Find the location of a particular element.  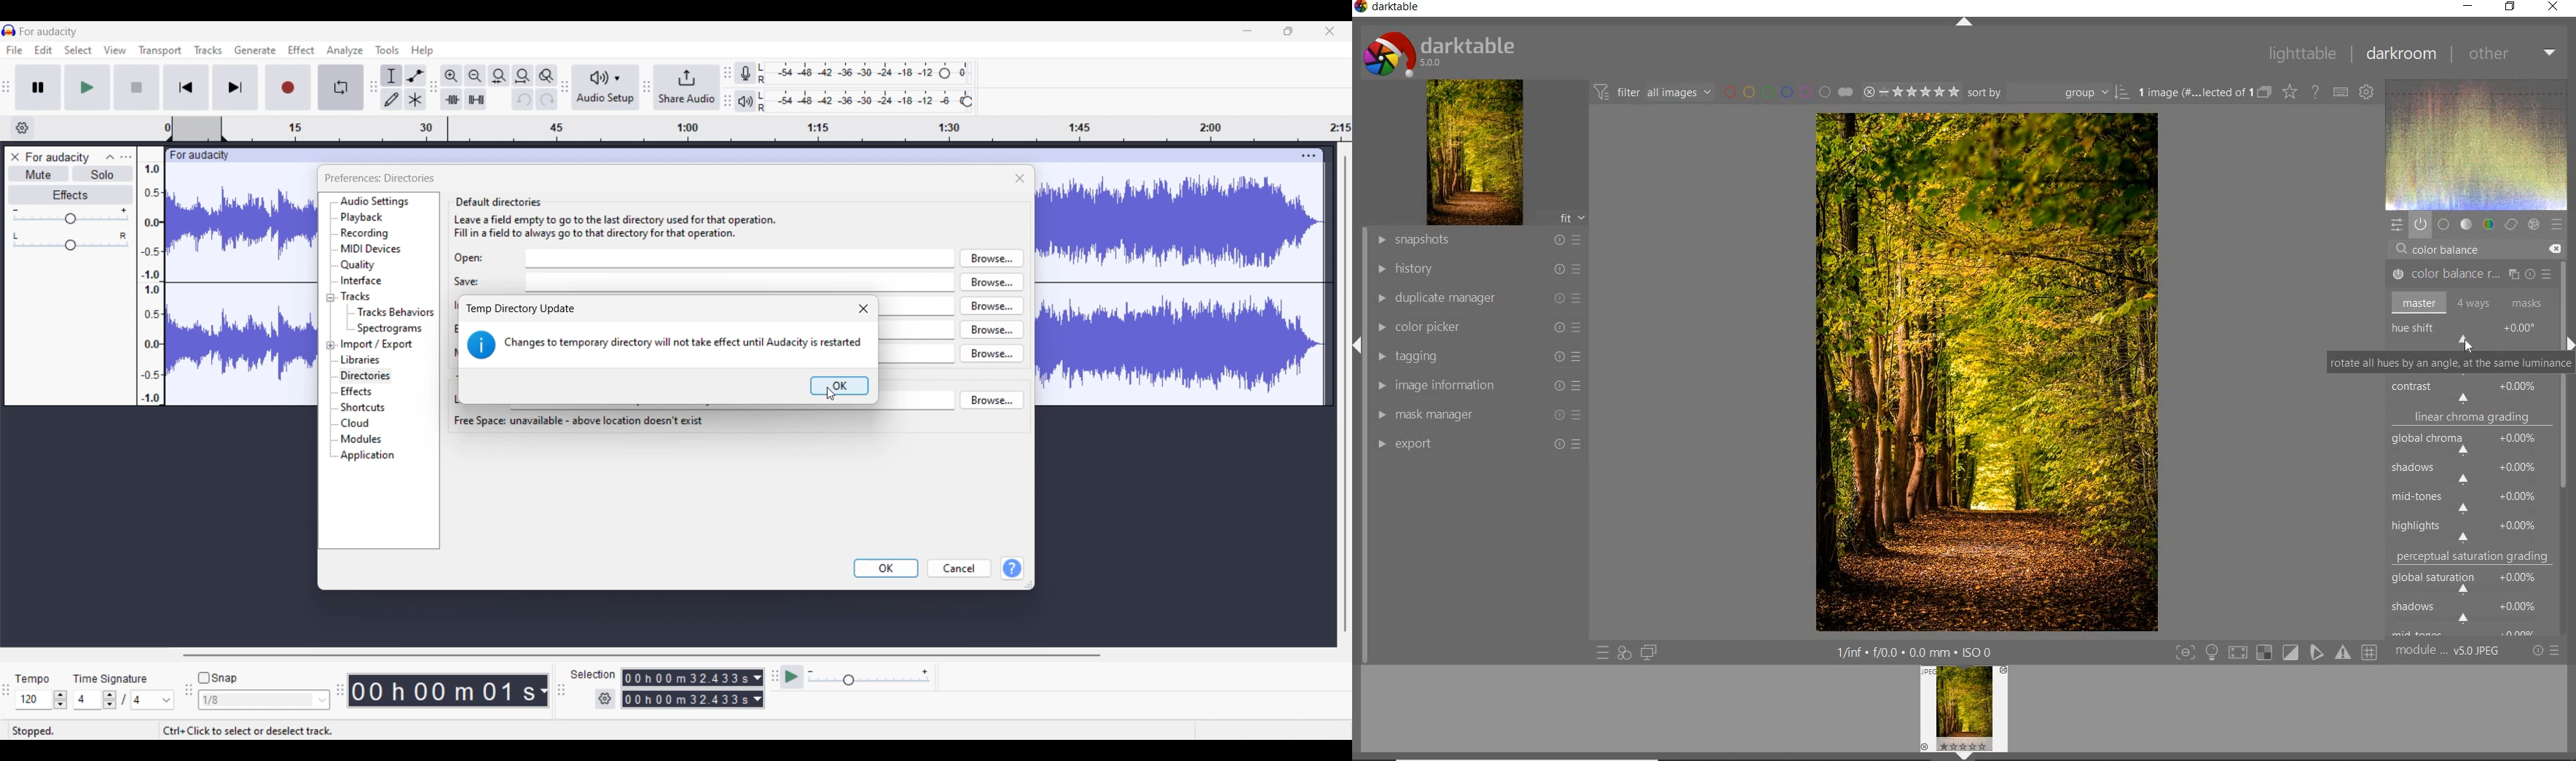

Envelop tool is located at coordinates (415, 76).